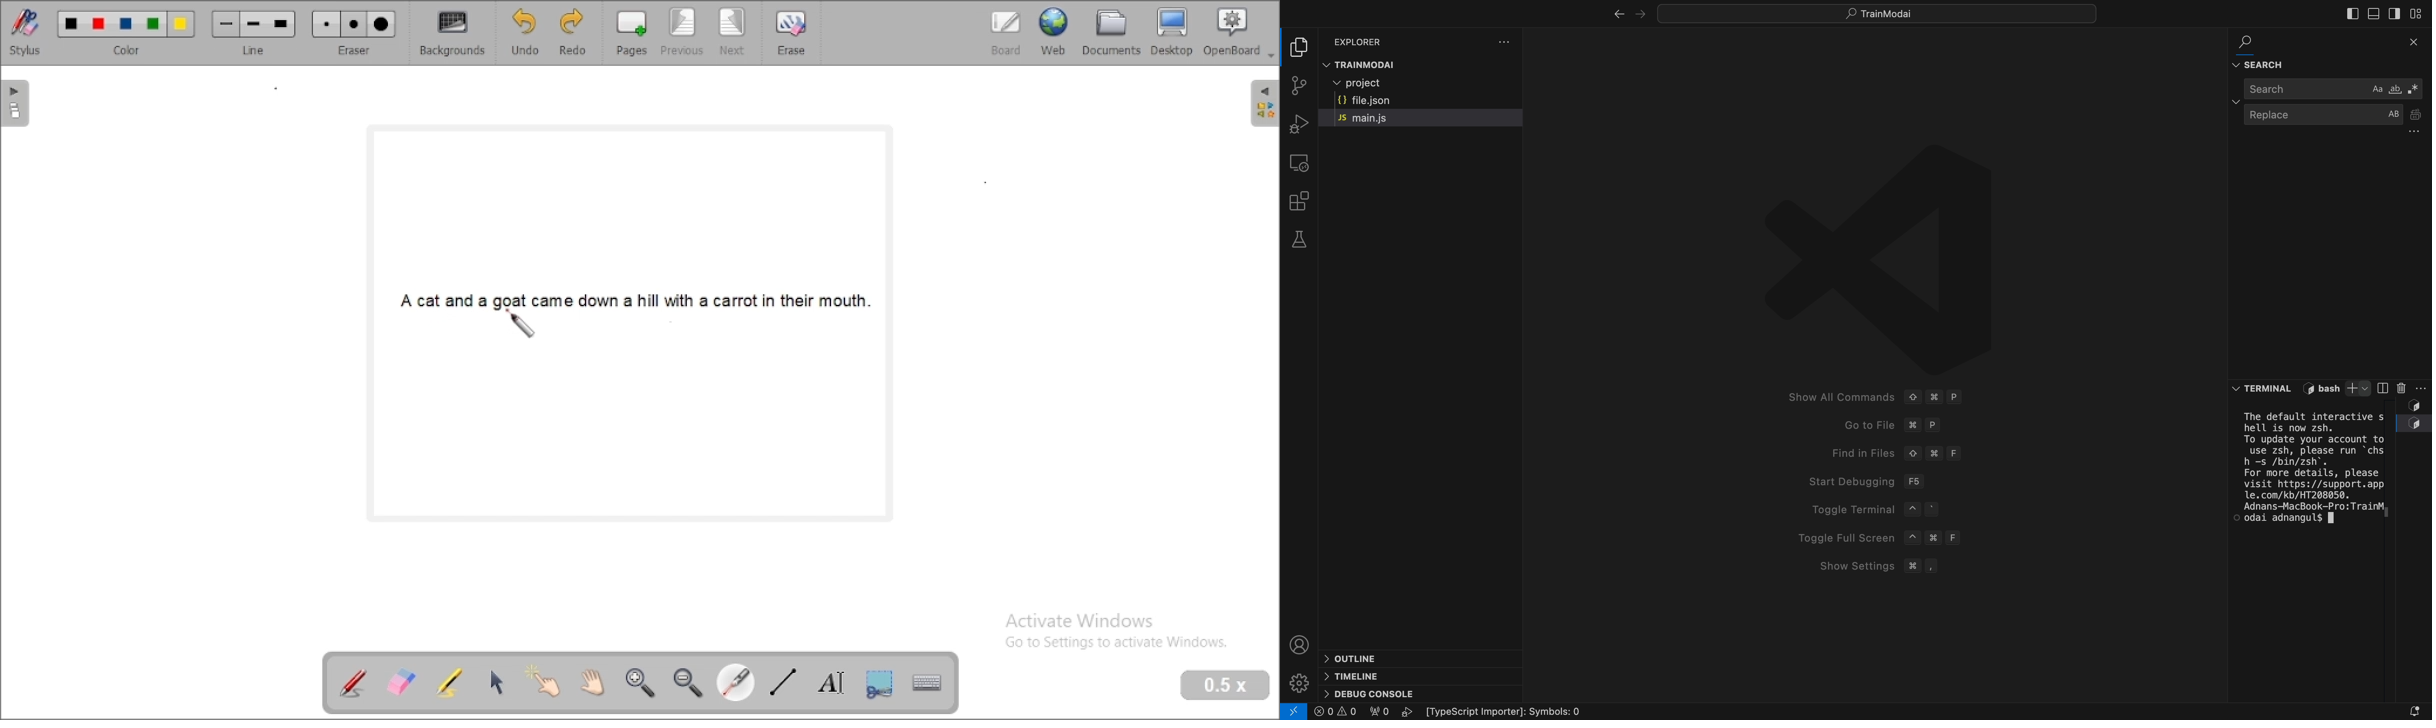  I want to click on 0, so click(1336, 712).